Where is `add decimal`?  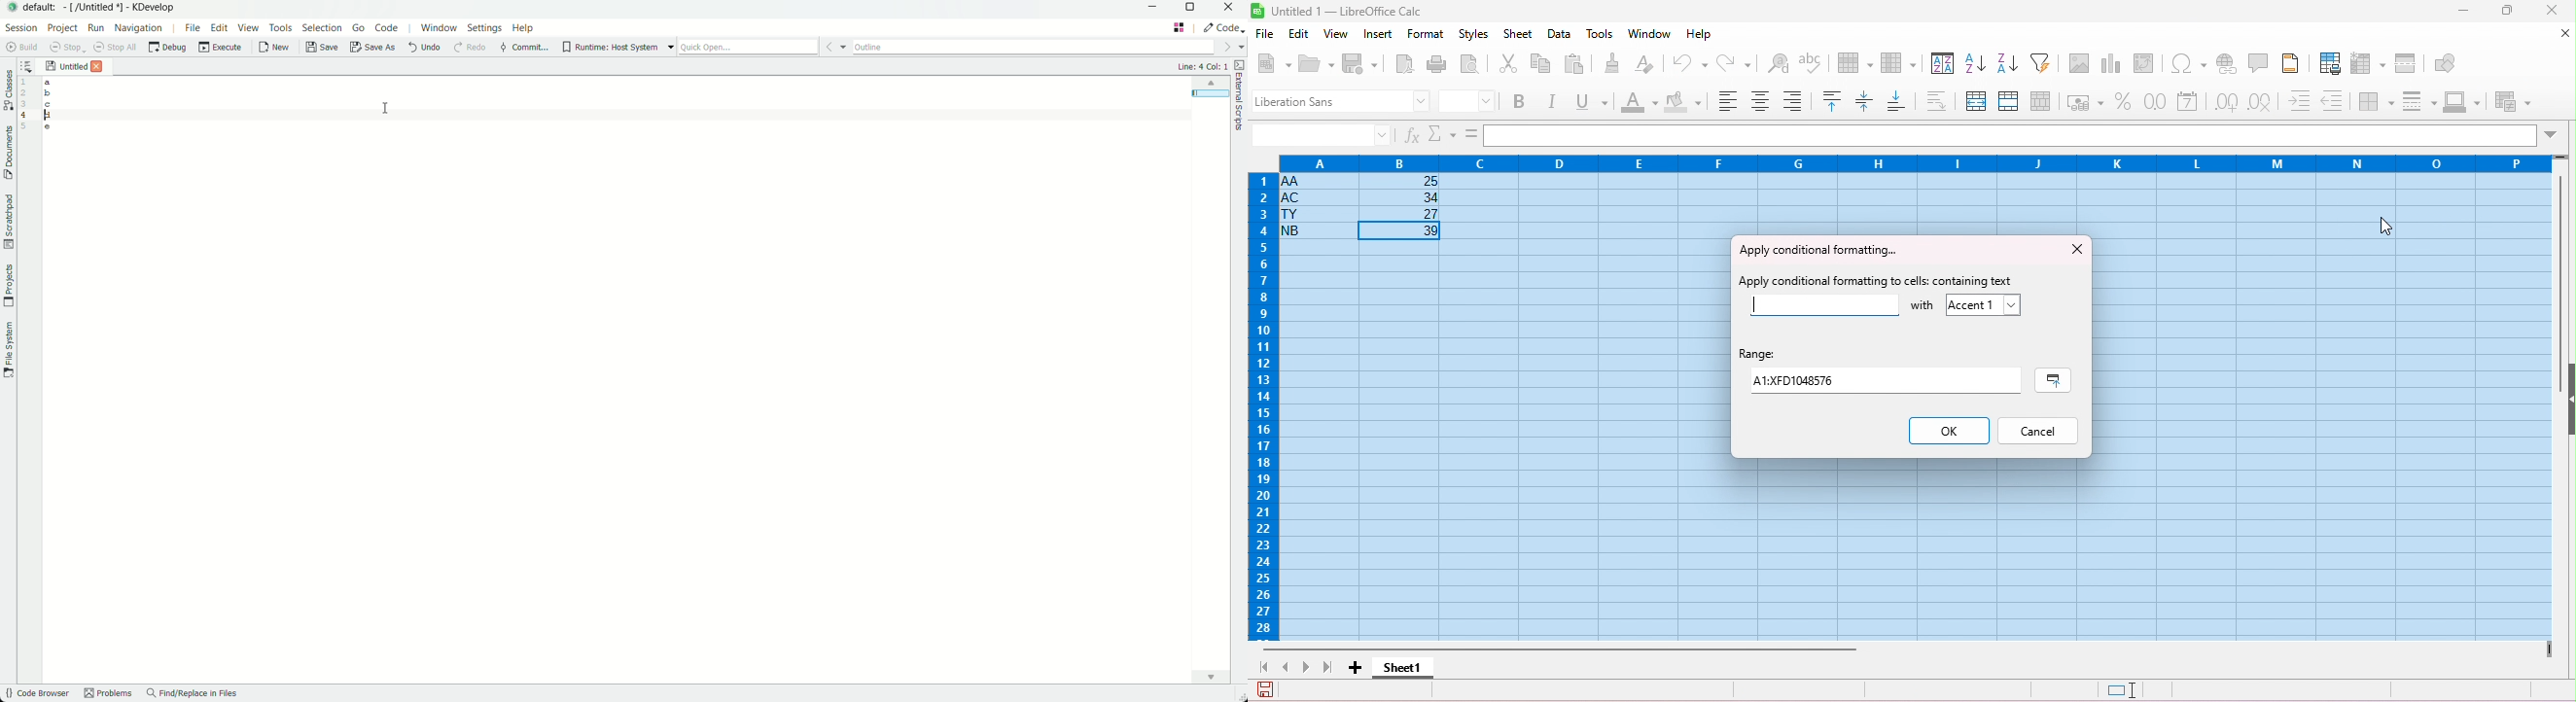 add decimal is located at coordinates (2226, 102).